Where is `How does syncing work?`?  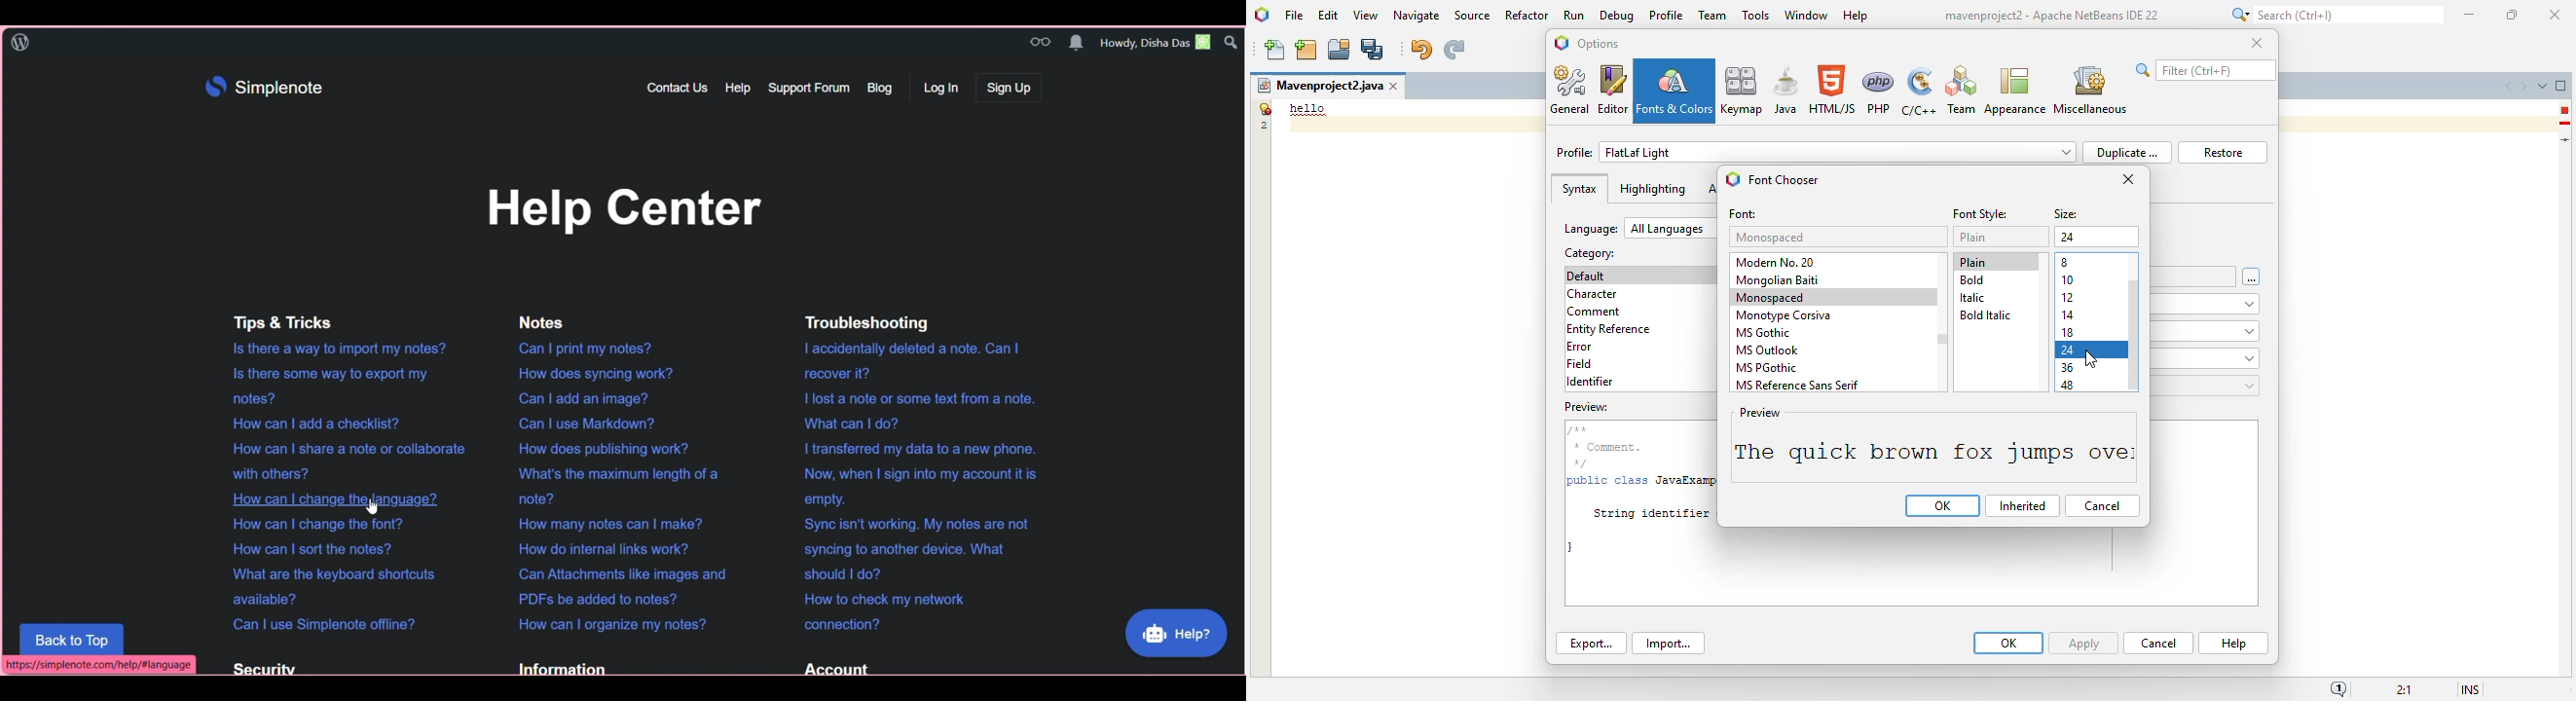
How does syncing work? is located at coordinates (591, 374).